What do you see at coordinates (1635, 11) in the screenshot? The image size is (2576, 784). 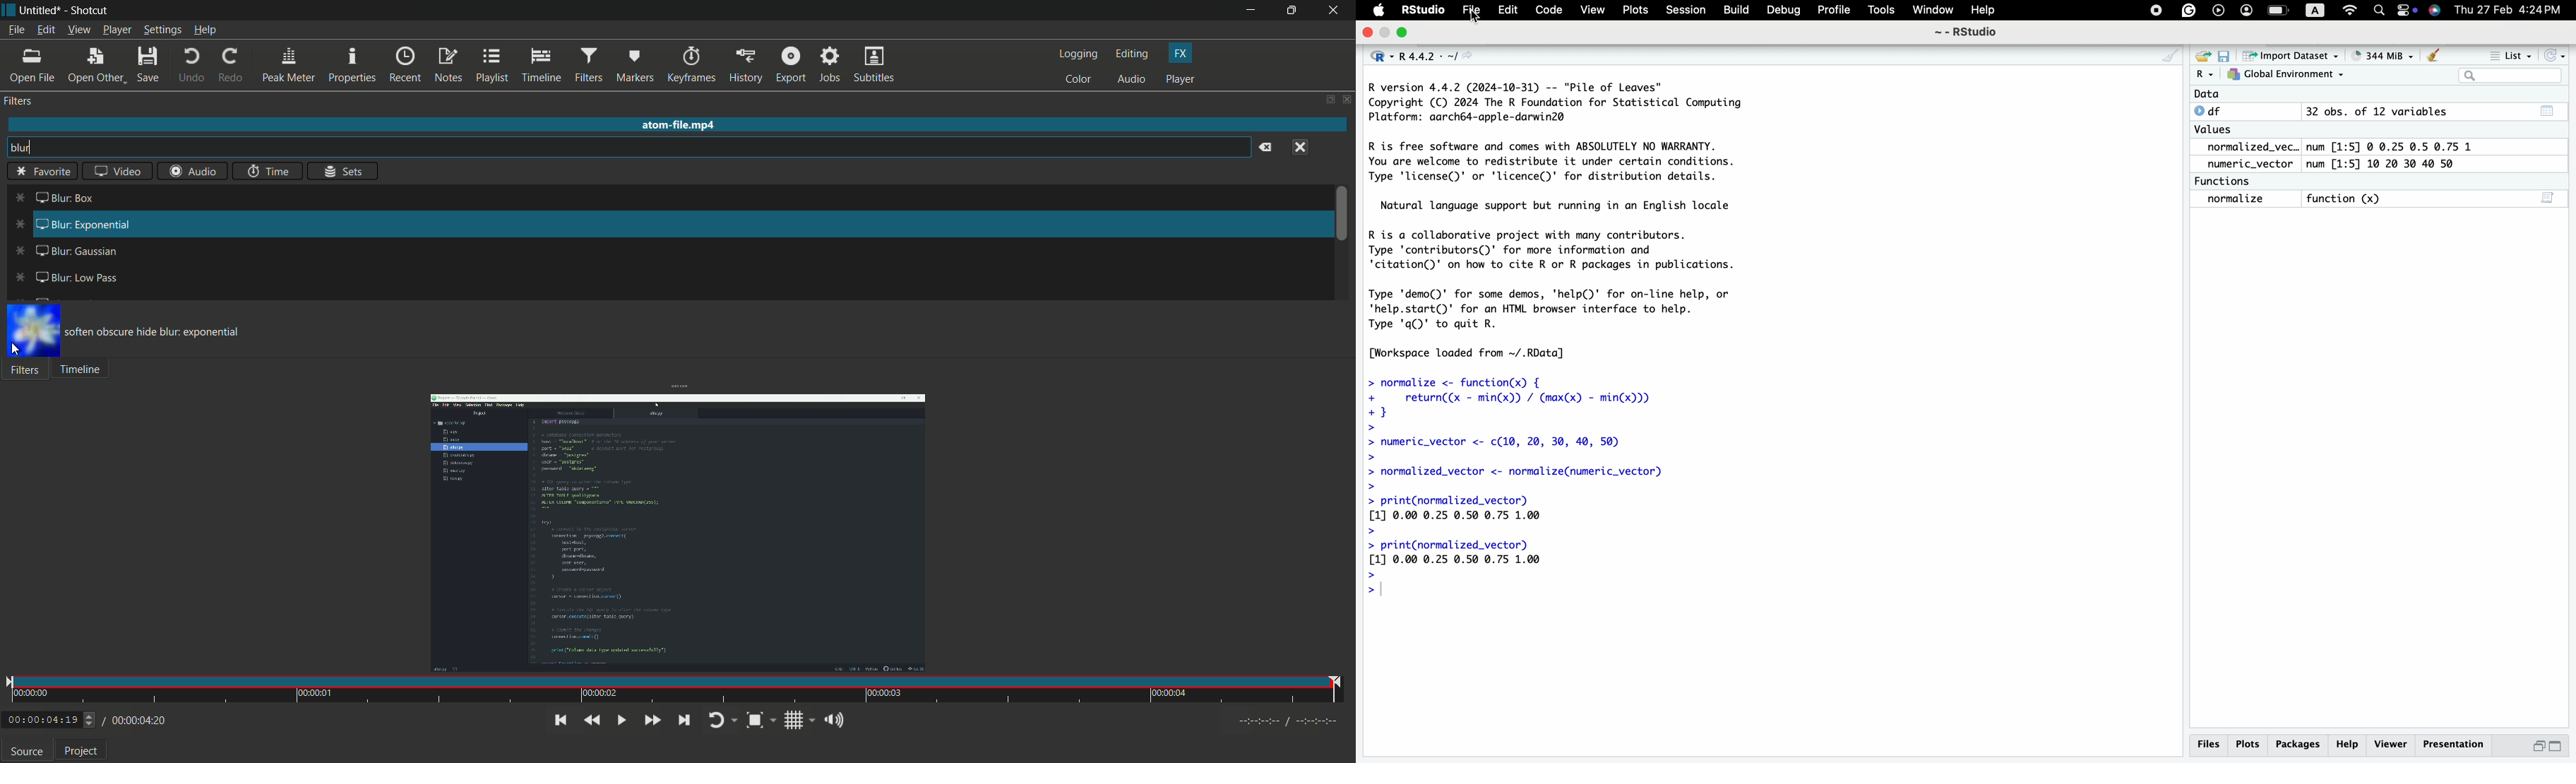 I see `Plots` at bounding box center [1635, 11].